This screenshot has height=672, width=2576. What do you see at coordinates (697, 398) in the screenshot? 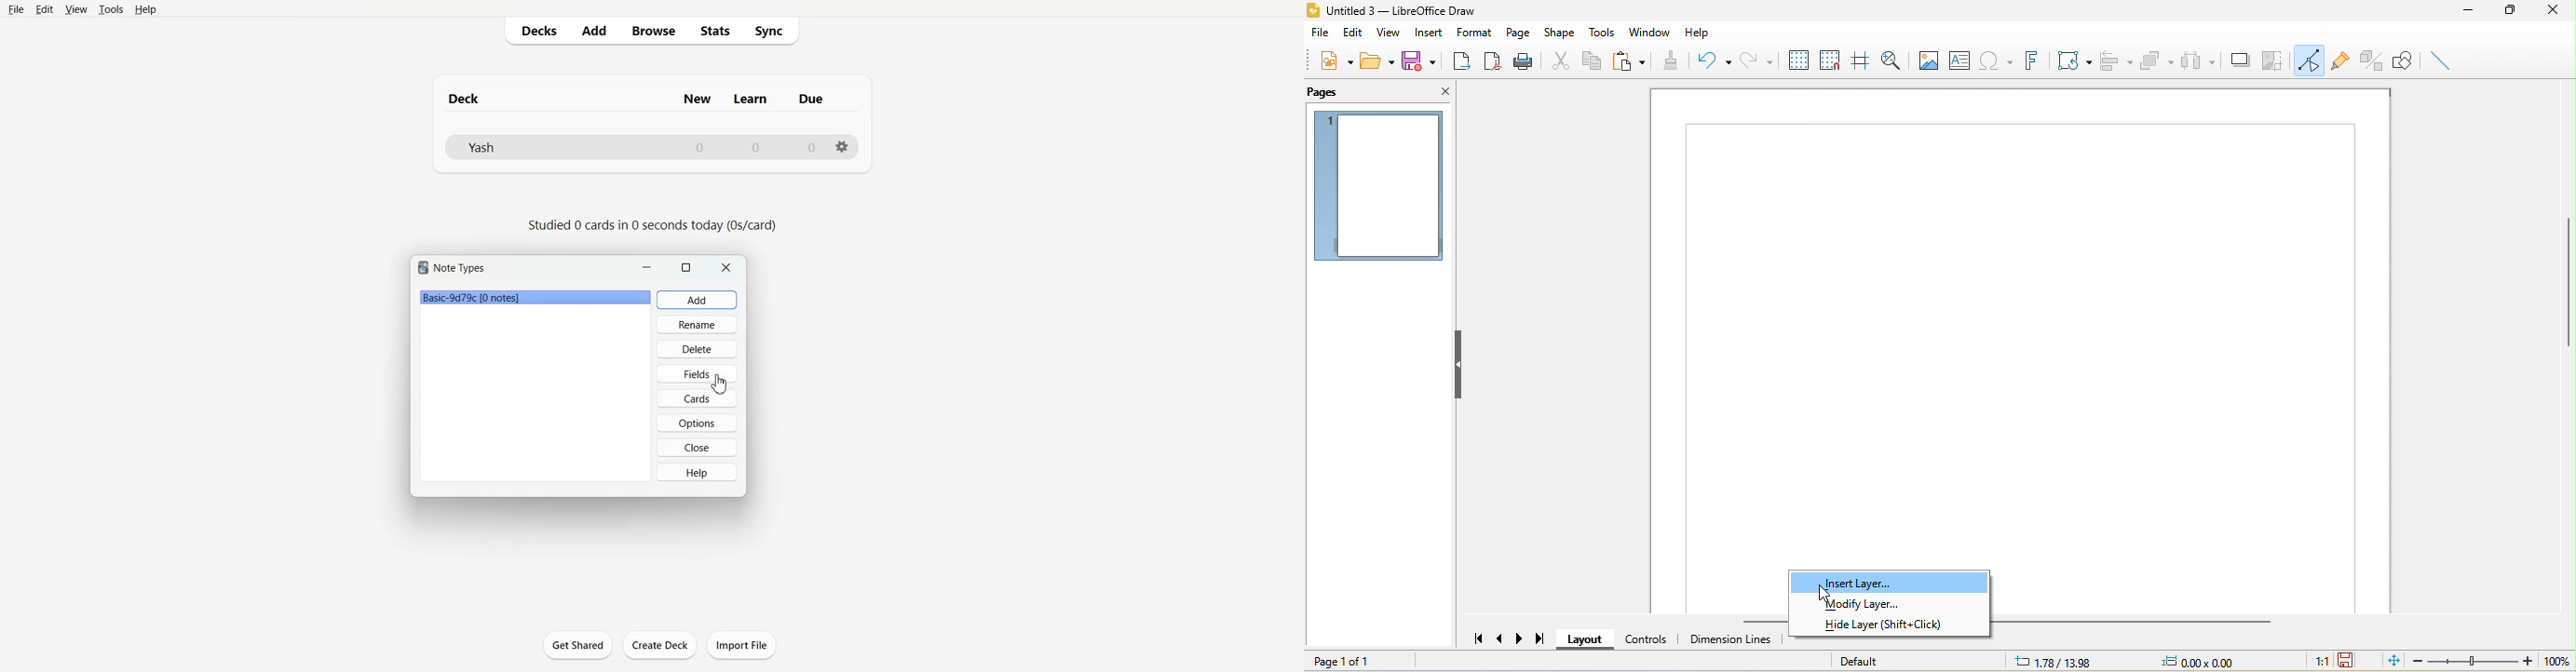
I see `Cards` at bounding box center [697, 398].